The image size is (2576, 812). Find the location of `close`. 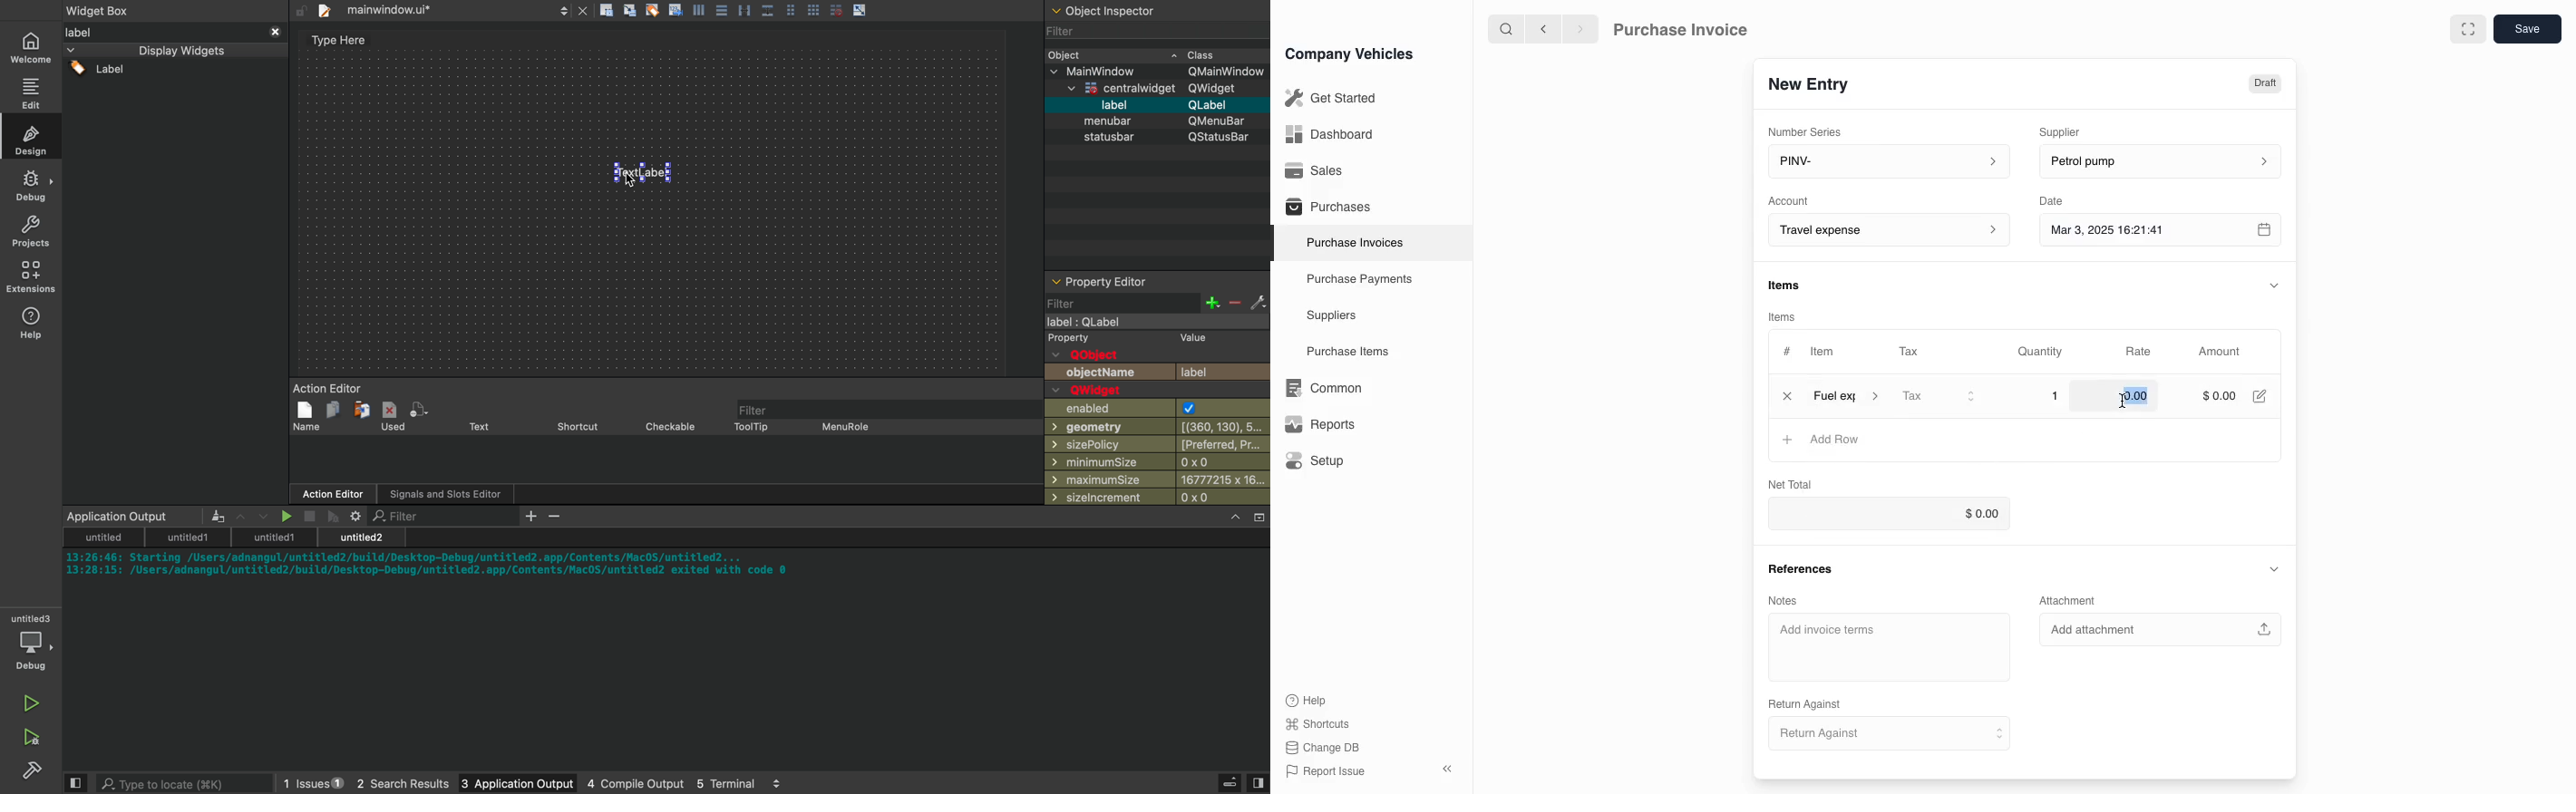

close is located at coordinates (1786, 398).